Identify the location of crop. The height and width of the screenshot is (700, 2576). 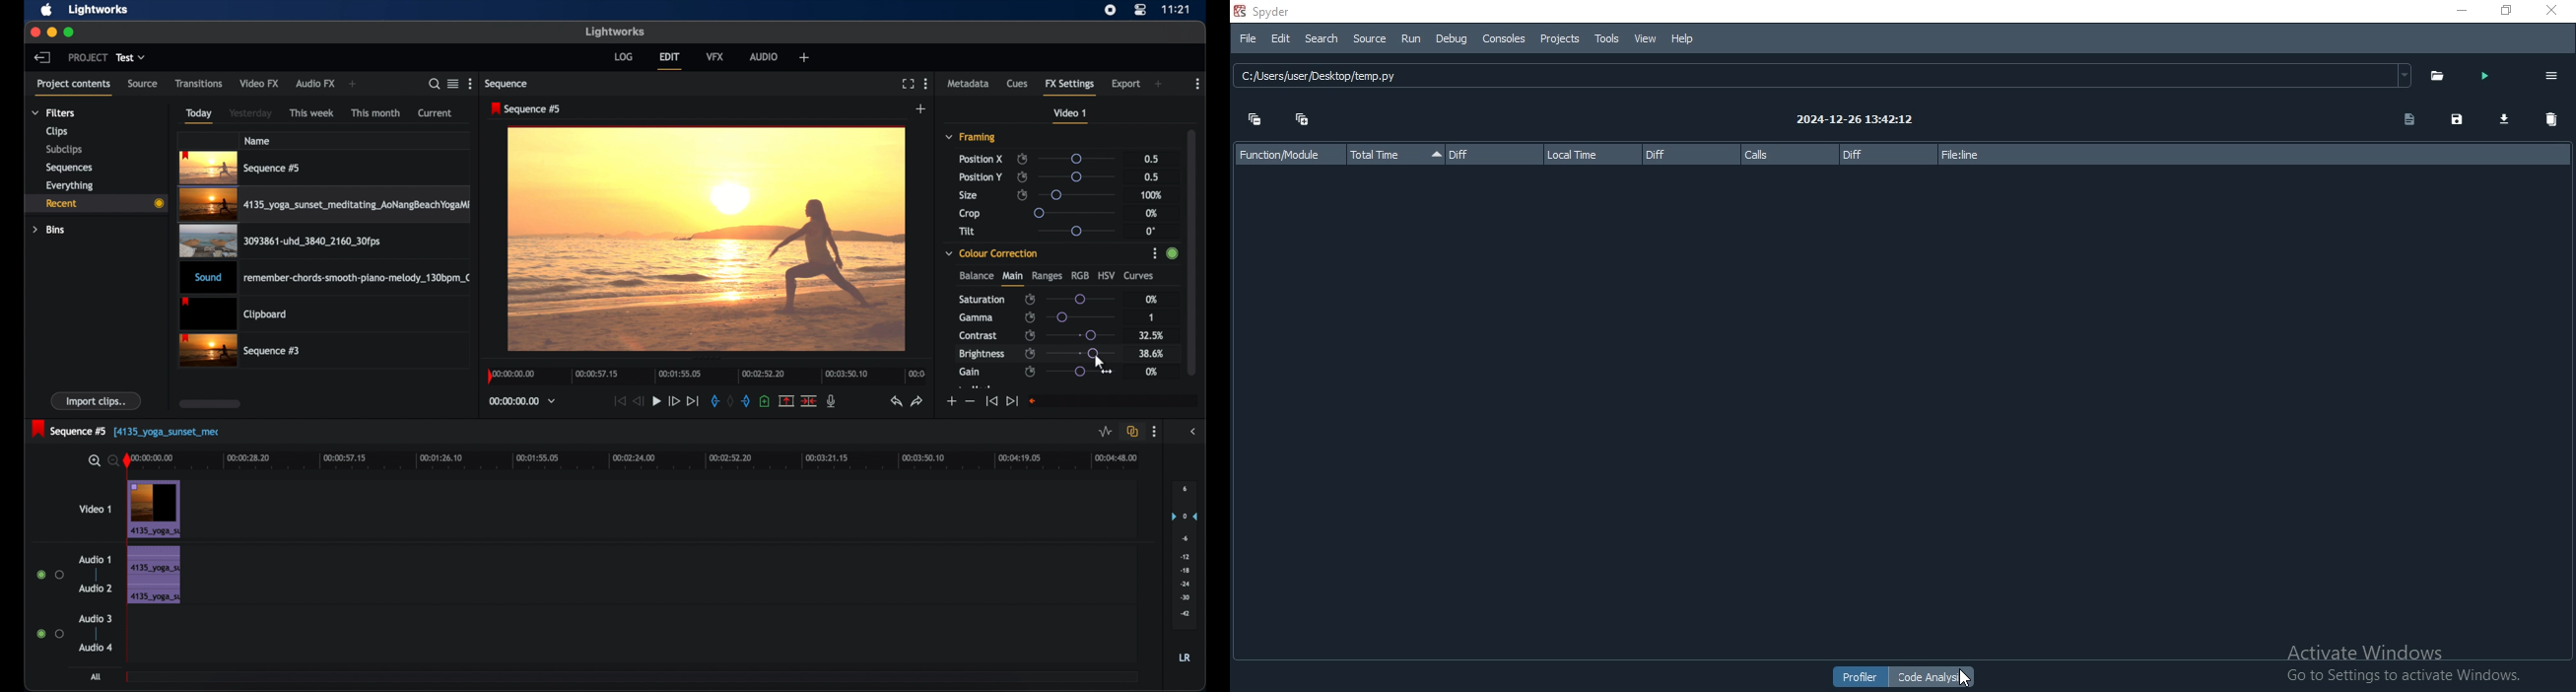
(970, 213).